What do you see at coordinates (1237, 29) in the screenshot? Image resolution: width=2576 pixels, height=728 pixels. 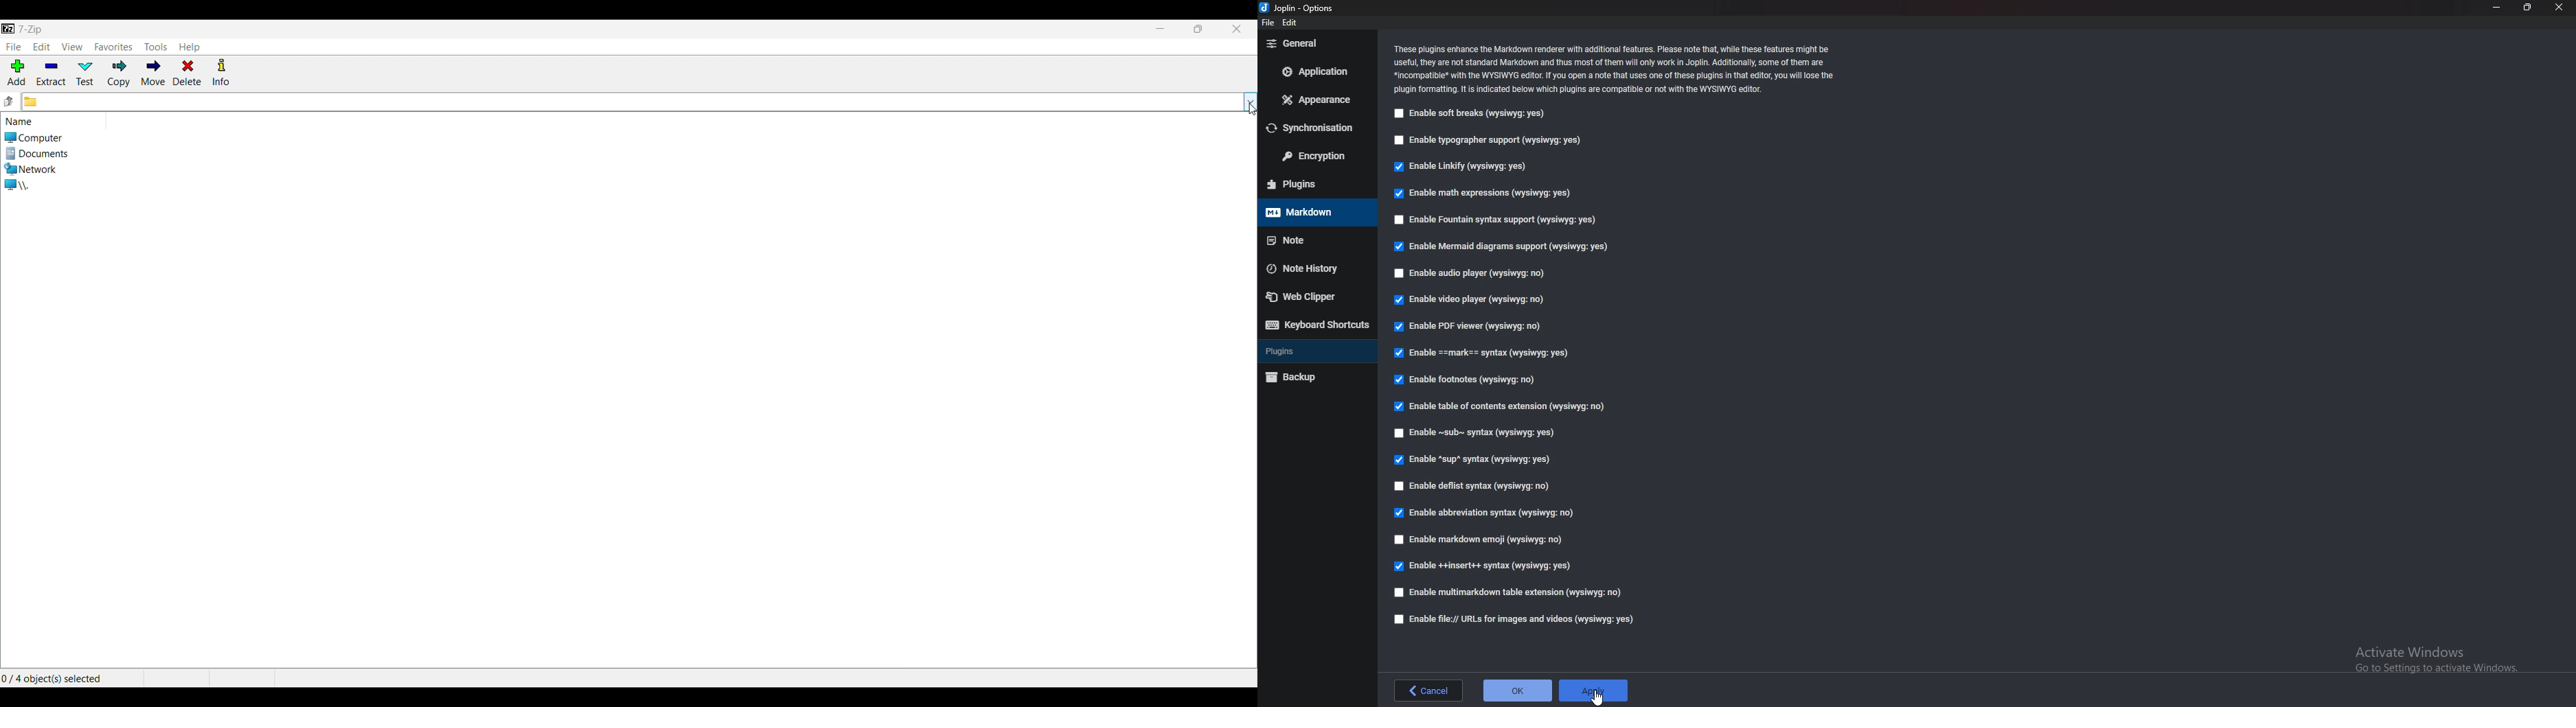 I see `Close interface` at bounding box center [1237, 29].